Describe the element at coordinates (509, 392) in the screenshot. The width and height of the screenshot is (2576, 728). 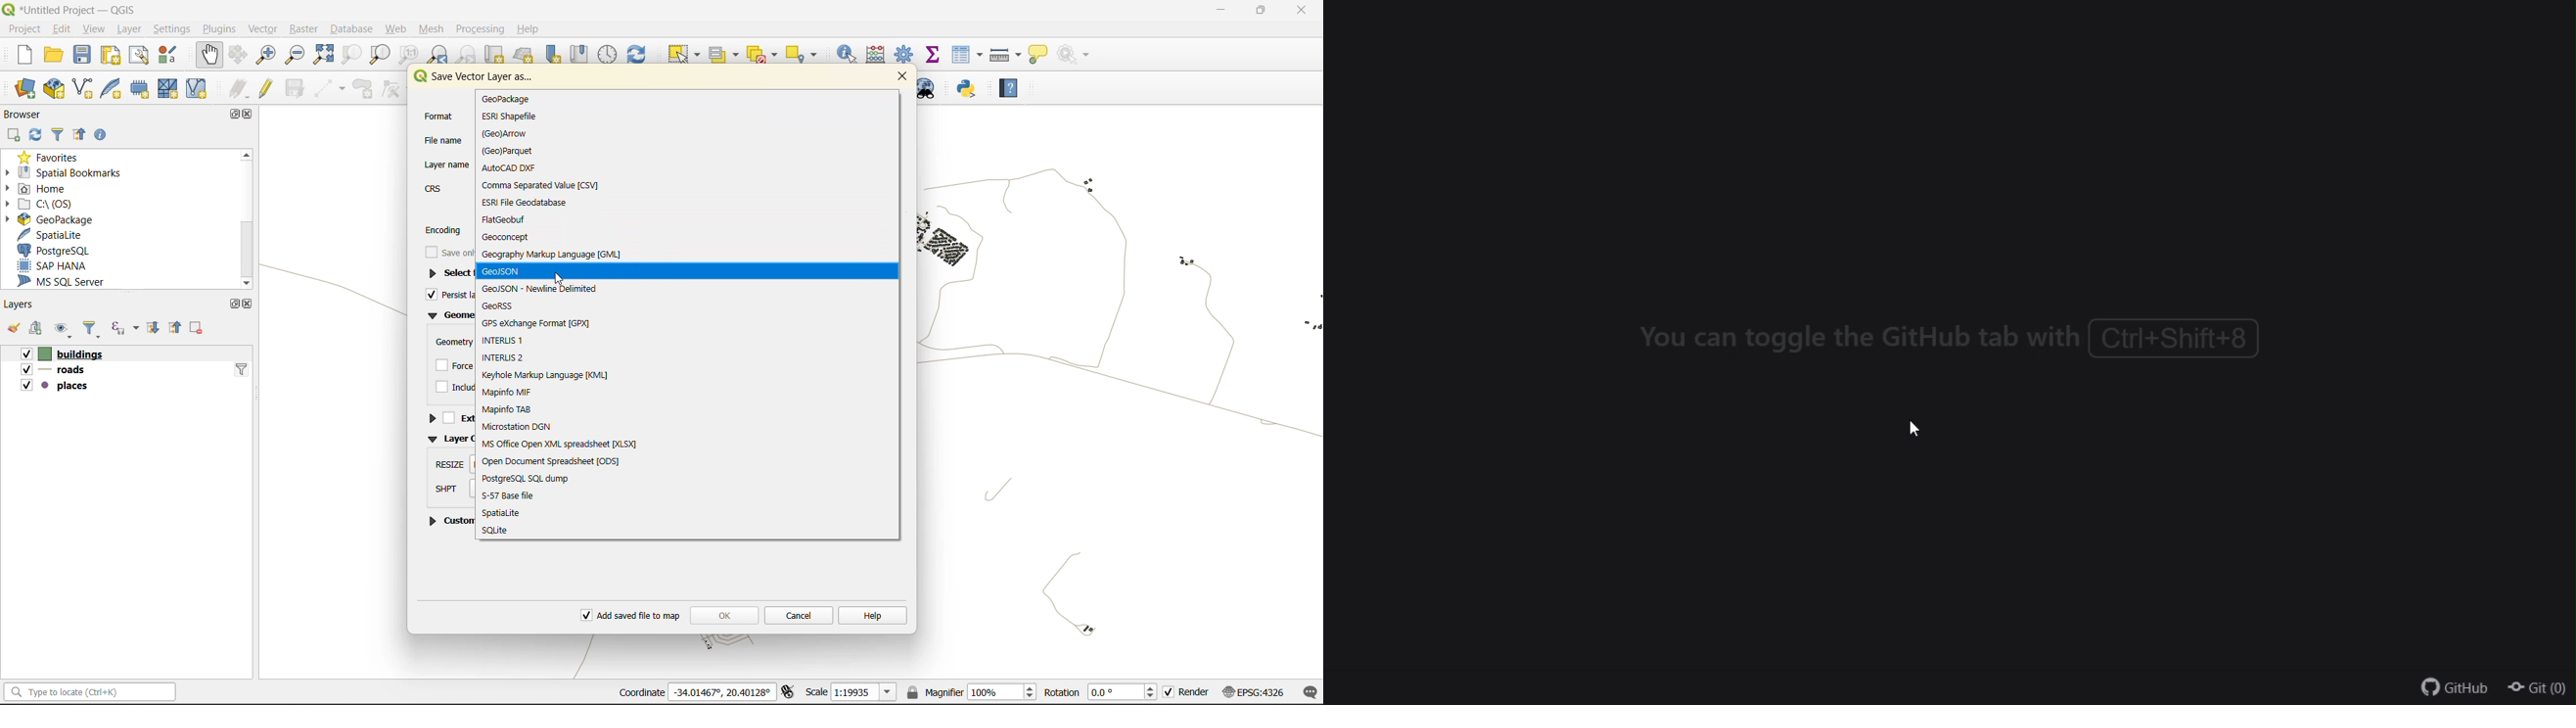
I see `mapinfo` at that location.